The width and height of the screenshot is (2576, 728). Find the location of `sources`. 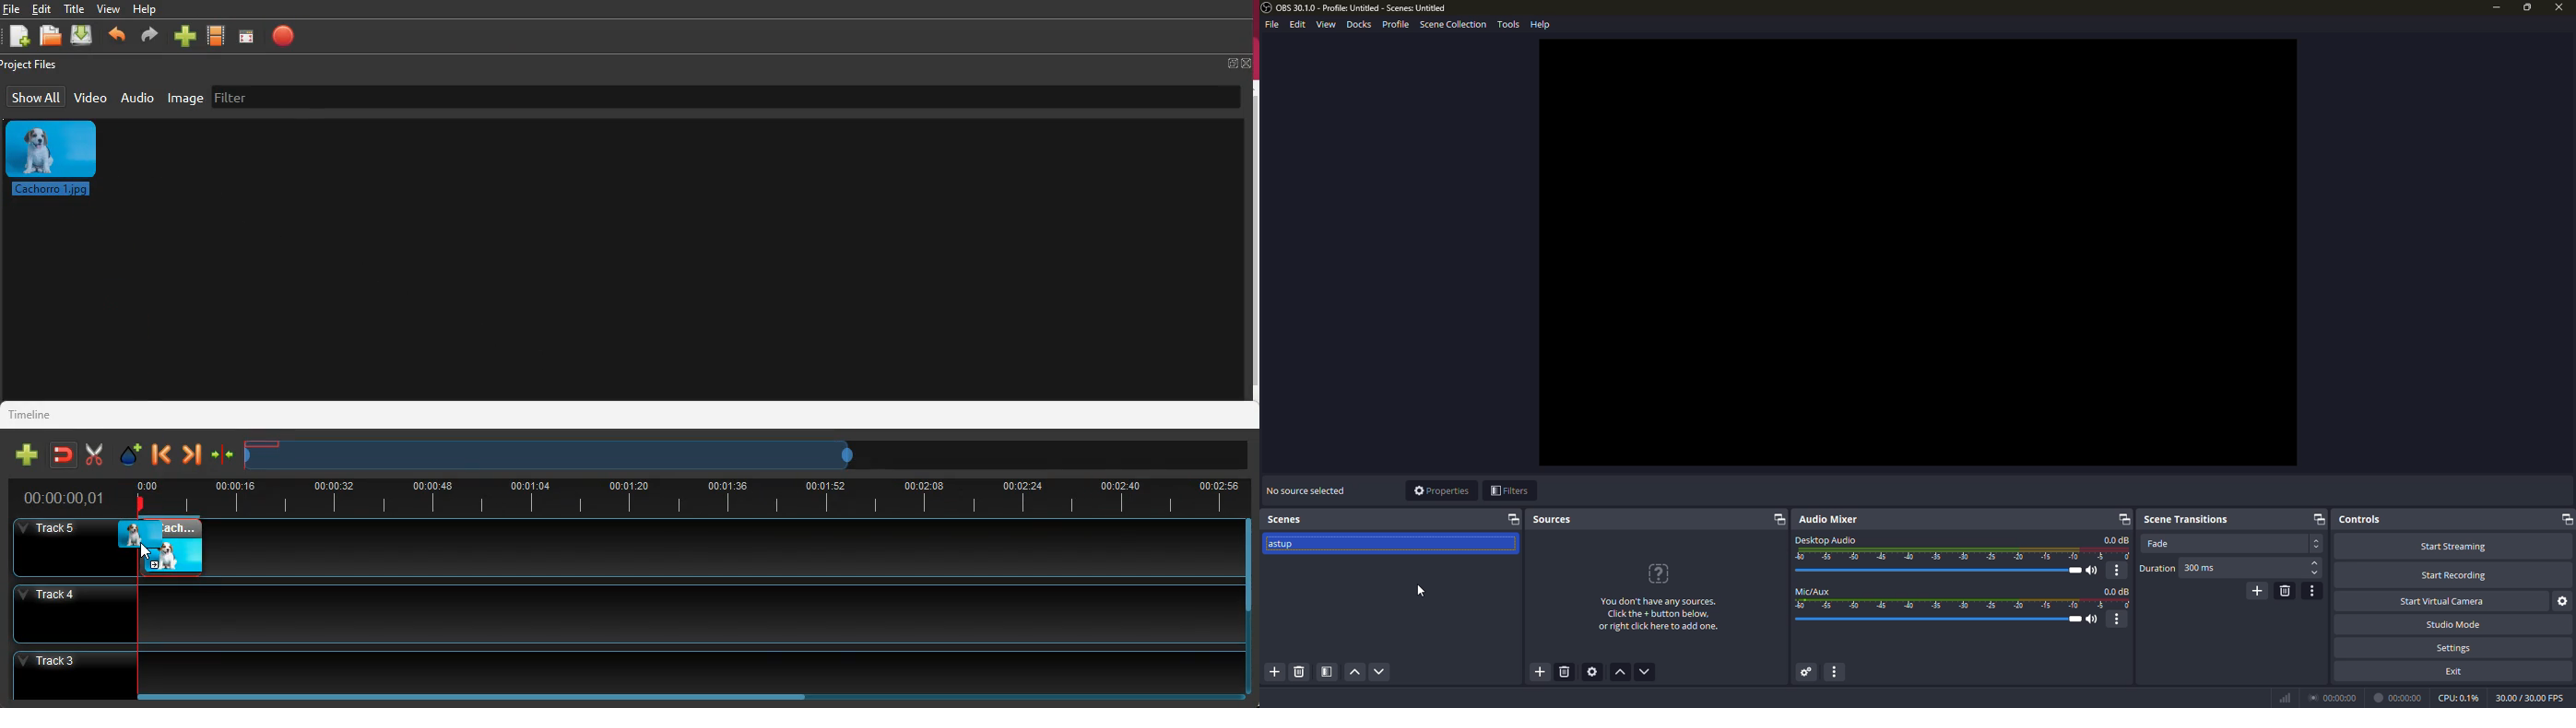

sources is located at coordinates (1554, 520).